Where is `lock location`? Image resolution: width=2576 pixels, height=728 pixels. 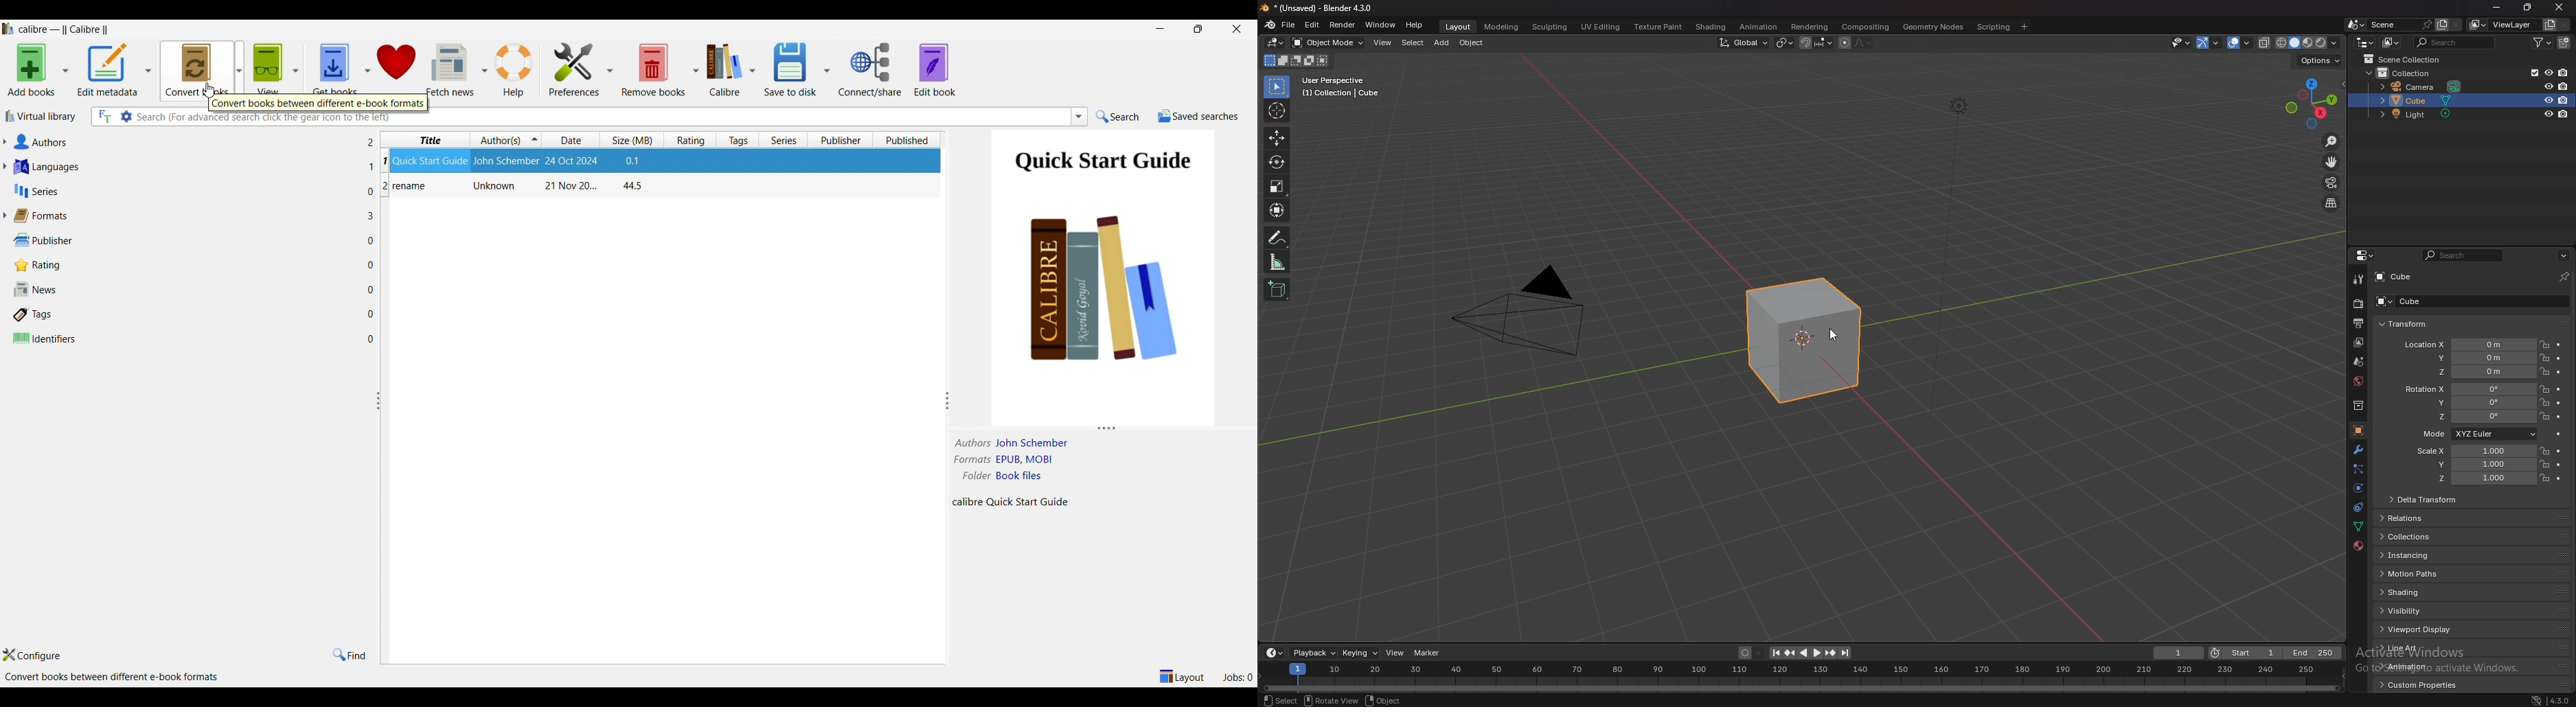 lock location is located at coordinates (2544, 402).